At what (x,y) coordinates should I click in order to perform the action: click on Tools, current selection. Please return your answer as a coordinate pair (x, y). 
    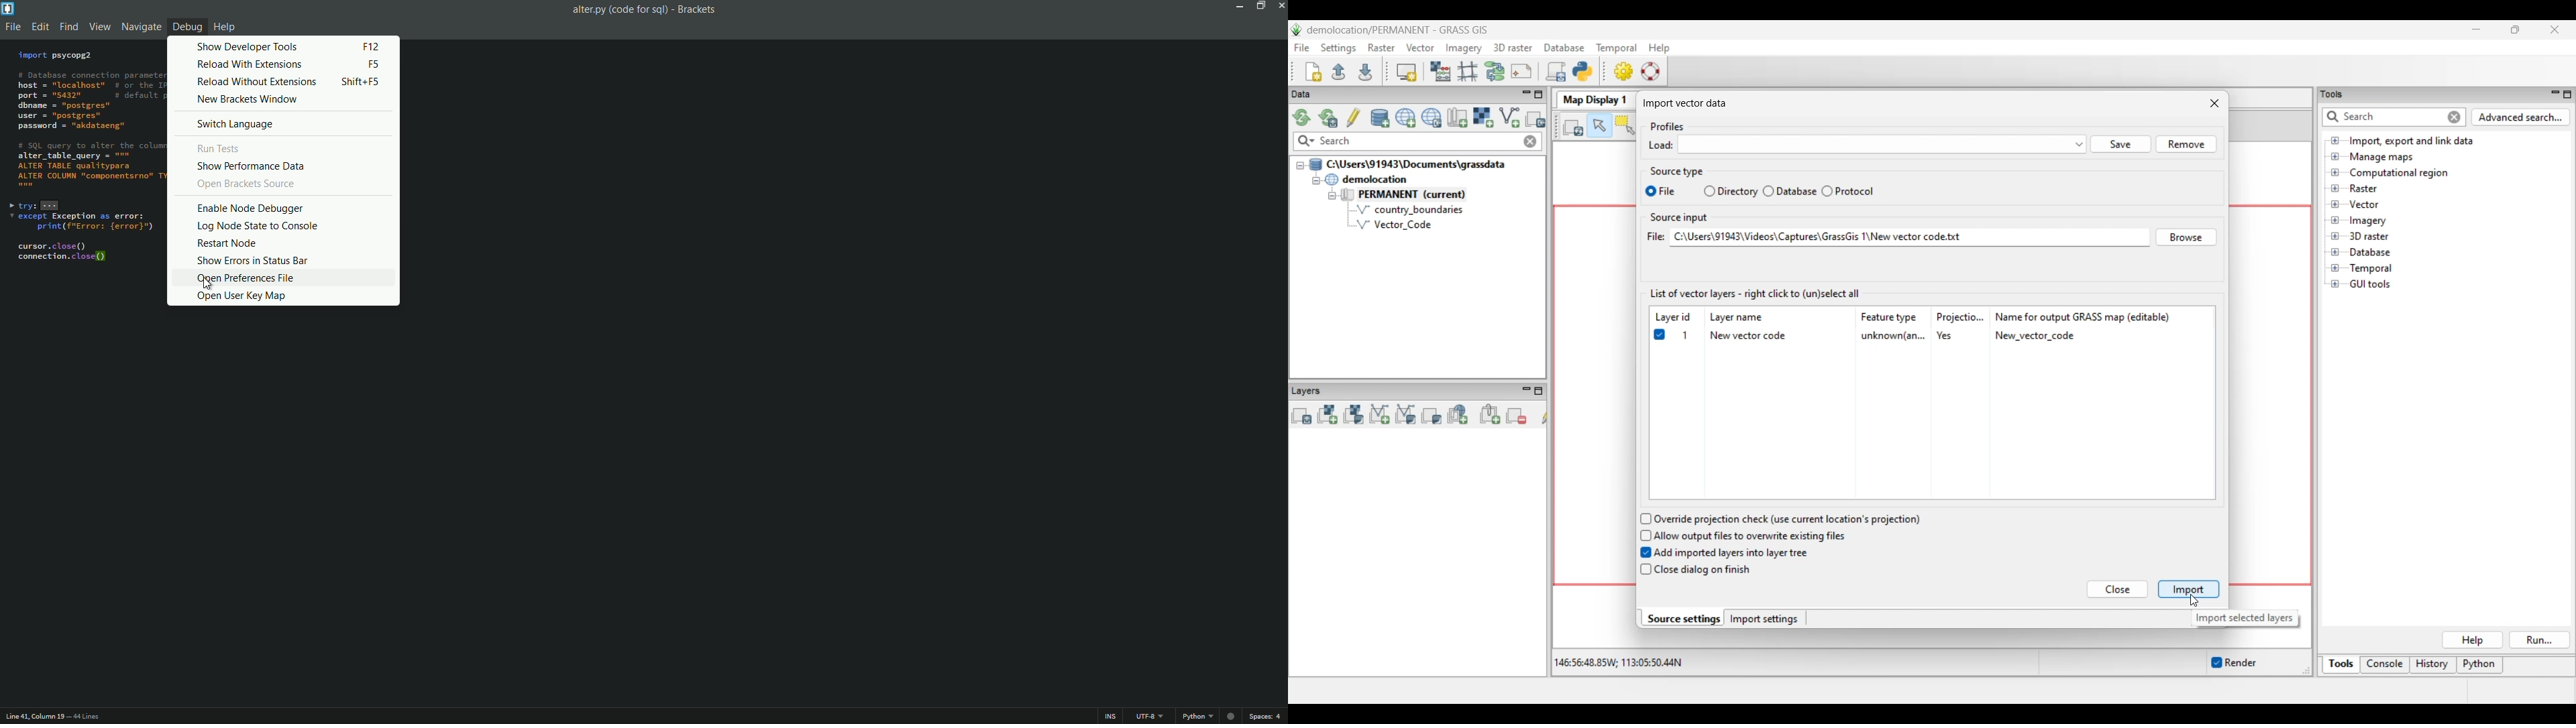
    Looking at the image, I should click on (2342, 665).